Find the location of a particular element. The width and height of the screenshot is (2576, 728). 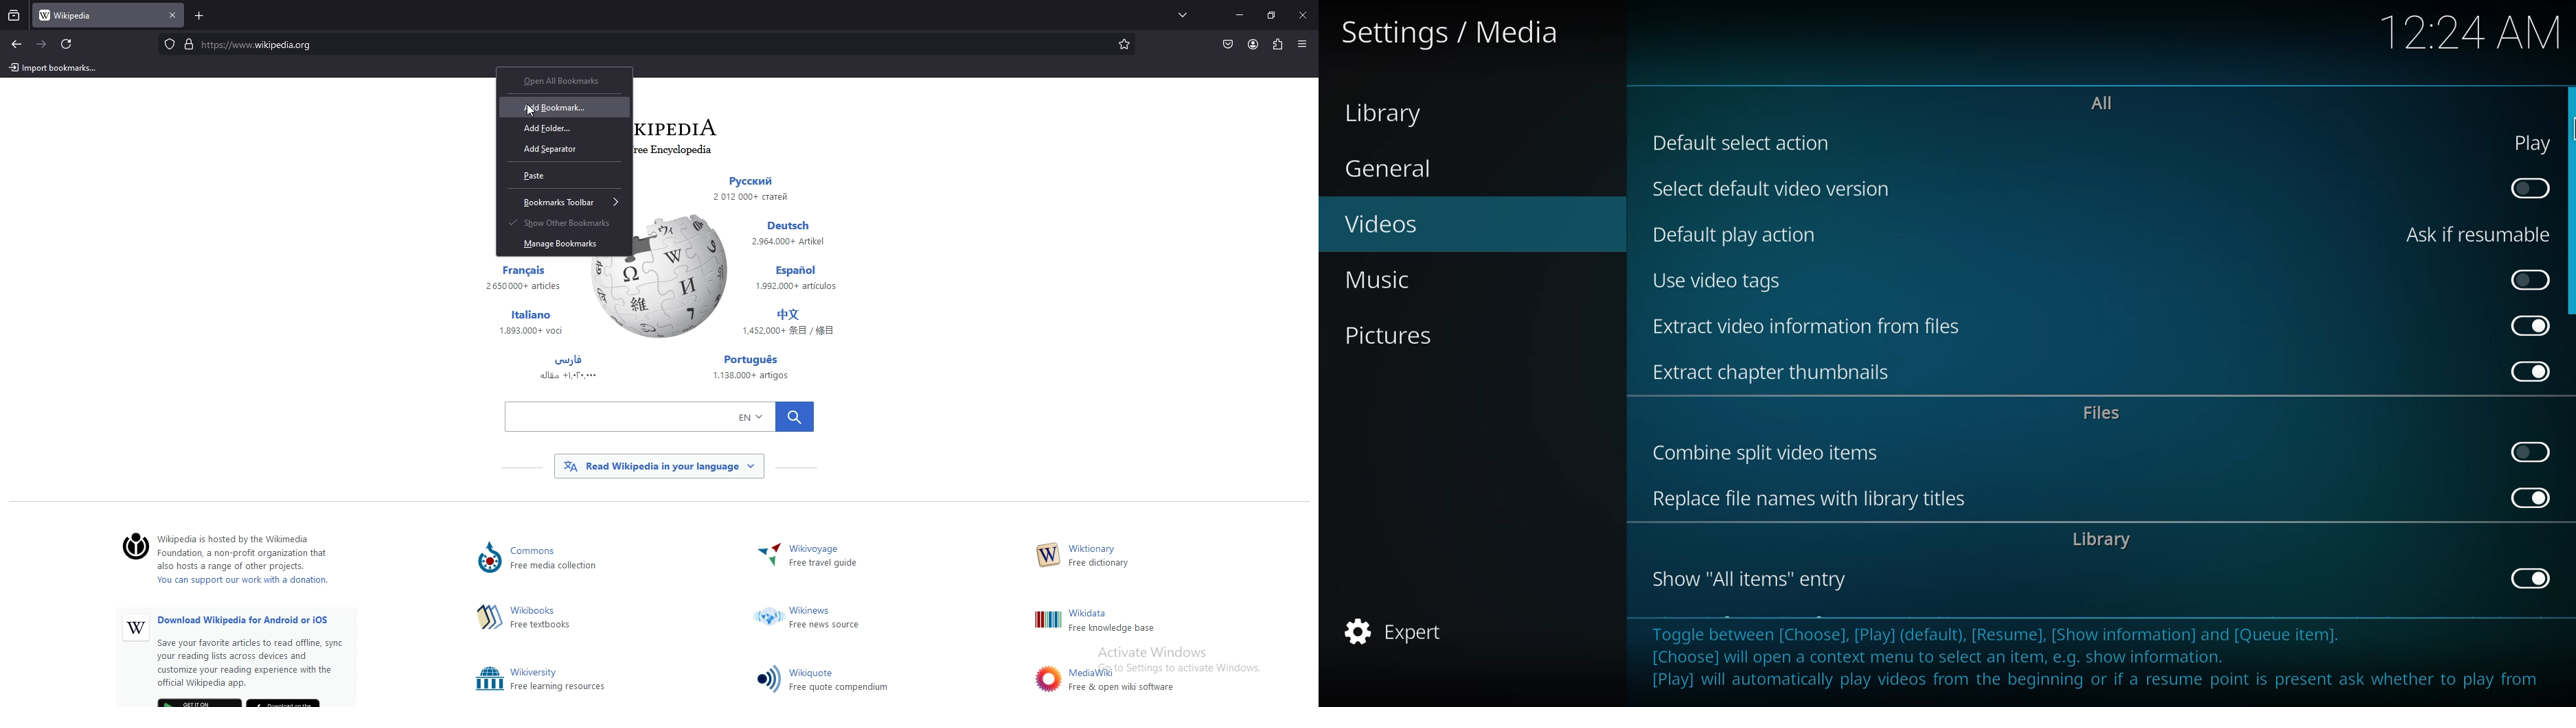

cursor is located at coordinates (532, 111).